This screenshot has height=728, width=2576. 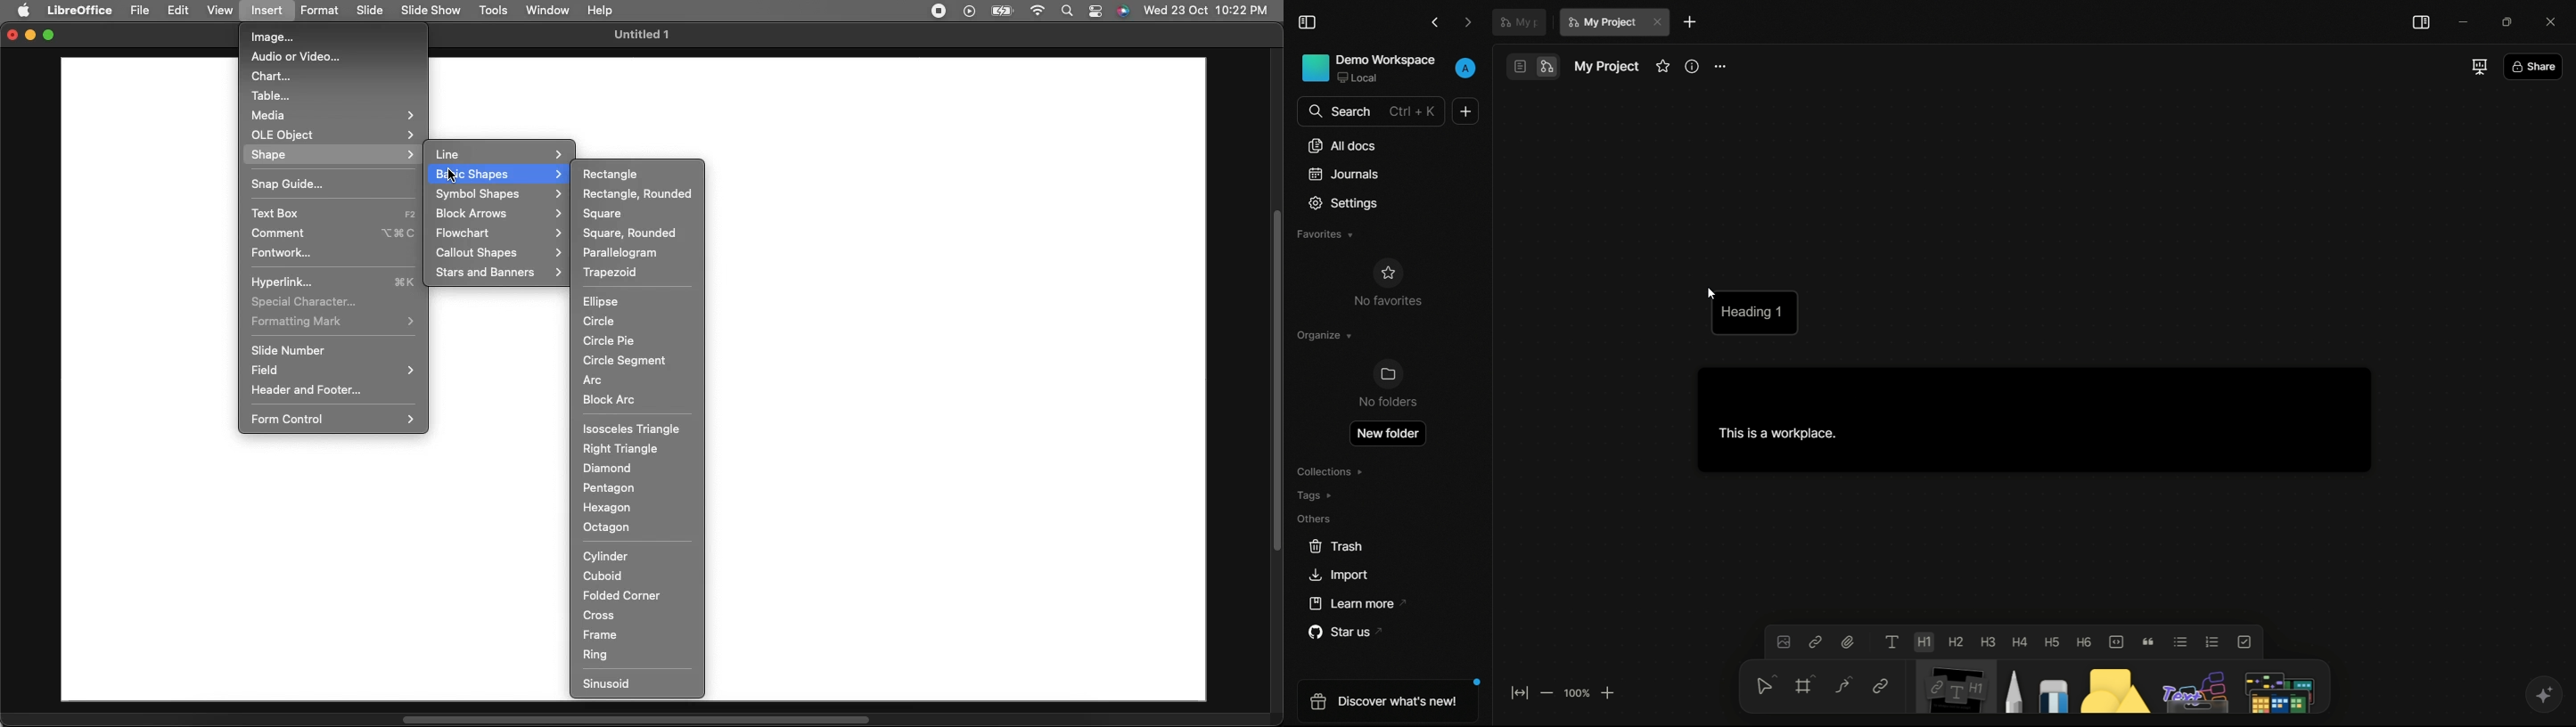 What do you see at coordinates (2117, 640) in the screenshot?
I see `code block` at bounding box center [2117, 640].